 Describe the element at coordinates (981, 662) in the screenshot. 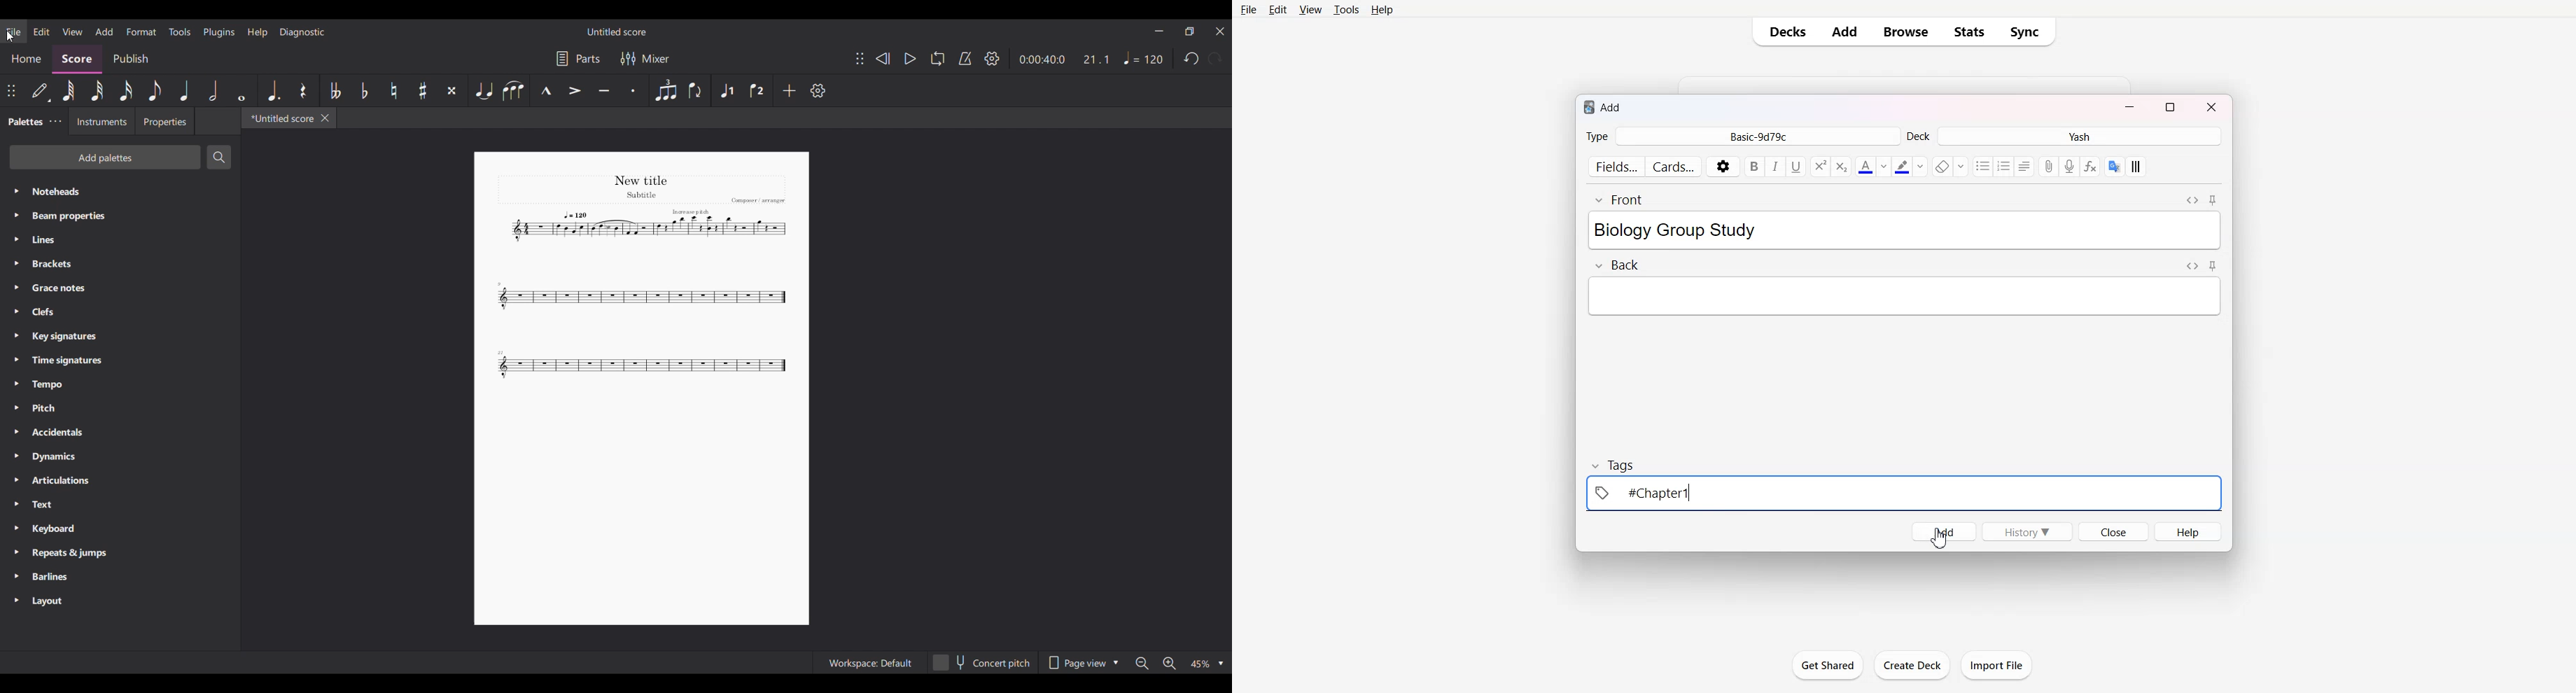

I see `Concert pitch toggle` at that location.